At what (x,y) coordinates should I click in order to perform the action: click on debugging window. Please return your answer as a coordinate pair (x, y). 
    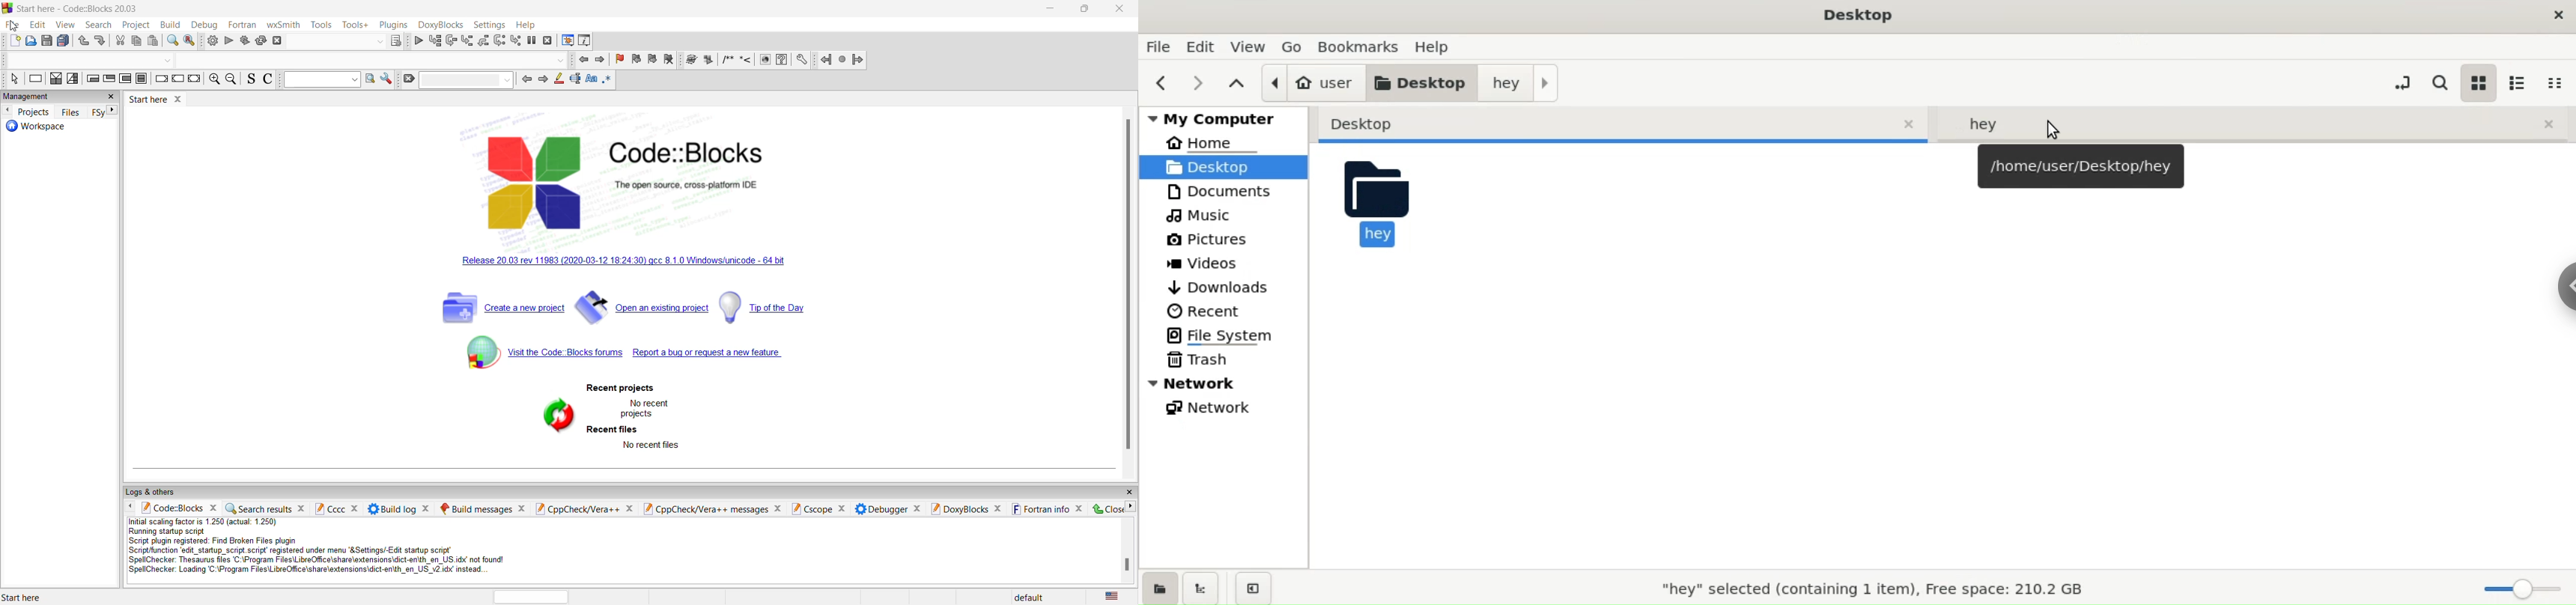
    Looking at the image, I should click on (567, 39).